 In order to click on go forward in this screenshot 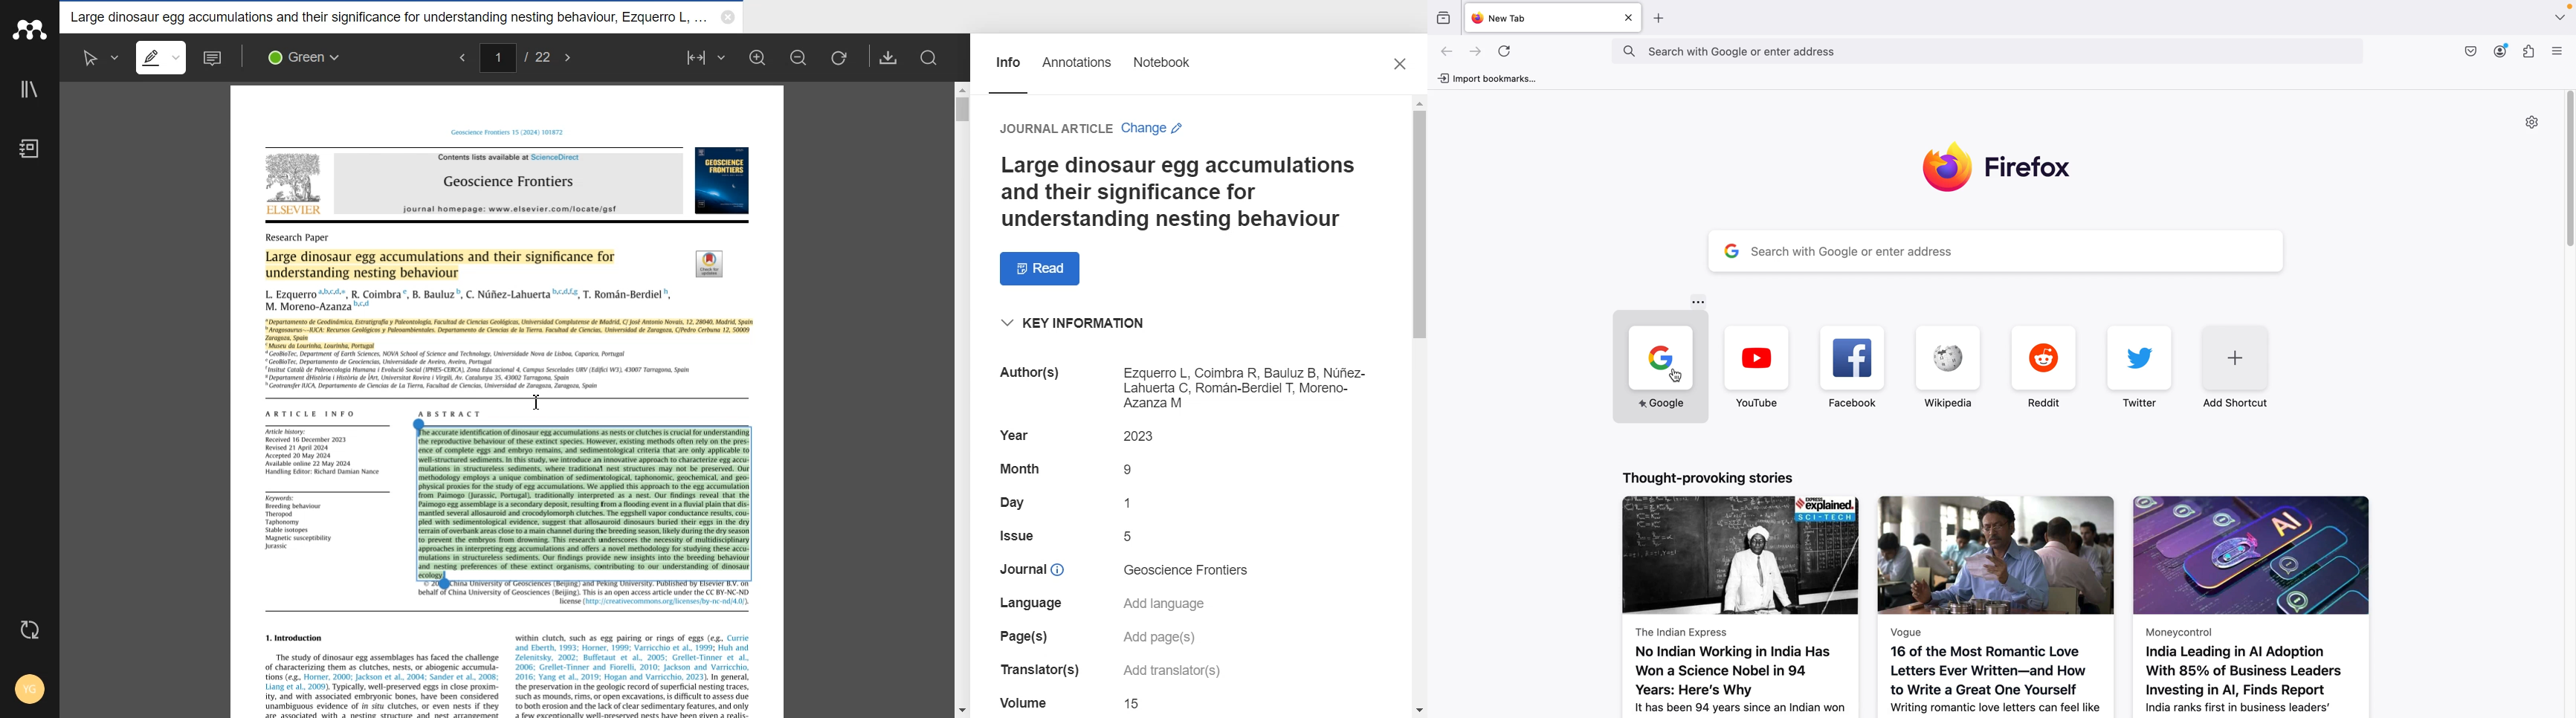, I will do `click(1476, 52)`.